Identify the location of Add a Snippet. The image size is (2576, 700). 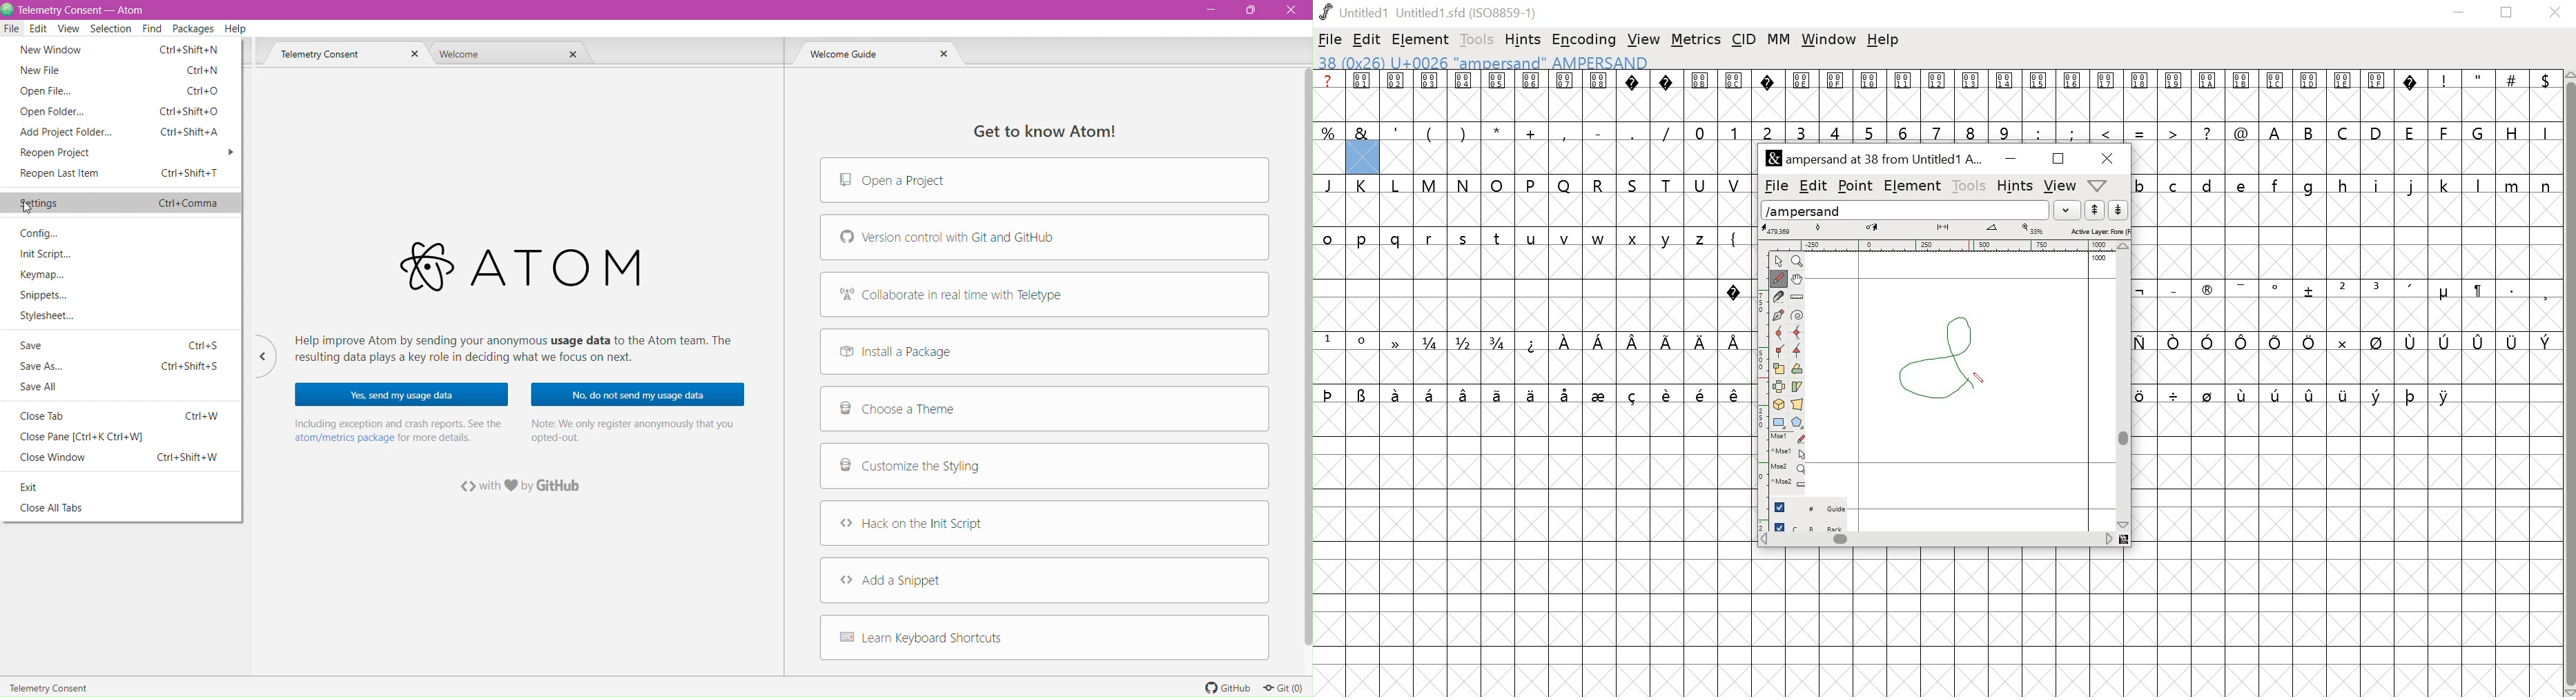
(1046, 579).